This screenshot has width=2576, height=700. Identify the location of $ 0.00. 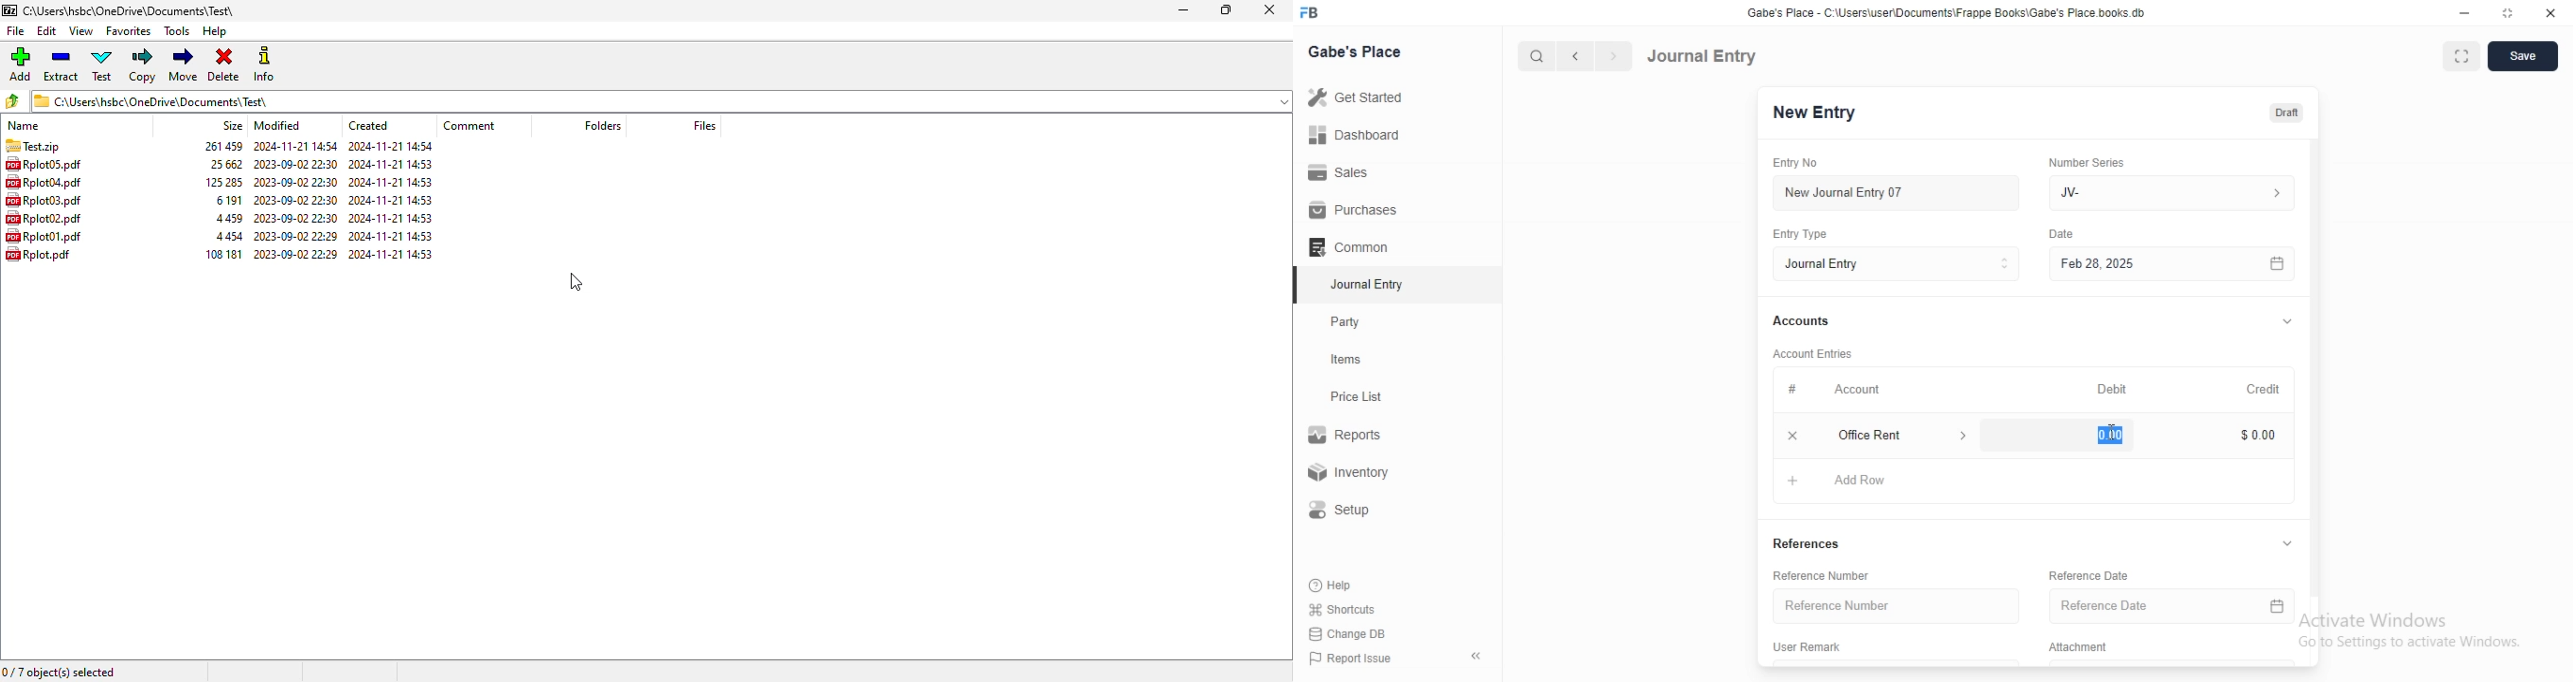
(2253, 436).